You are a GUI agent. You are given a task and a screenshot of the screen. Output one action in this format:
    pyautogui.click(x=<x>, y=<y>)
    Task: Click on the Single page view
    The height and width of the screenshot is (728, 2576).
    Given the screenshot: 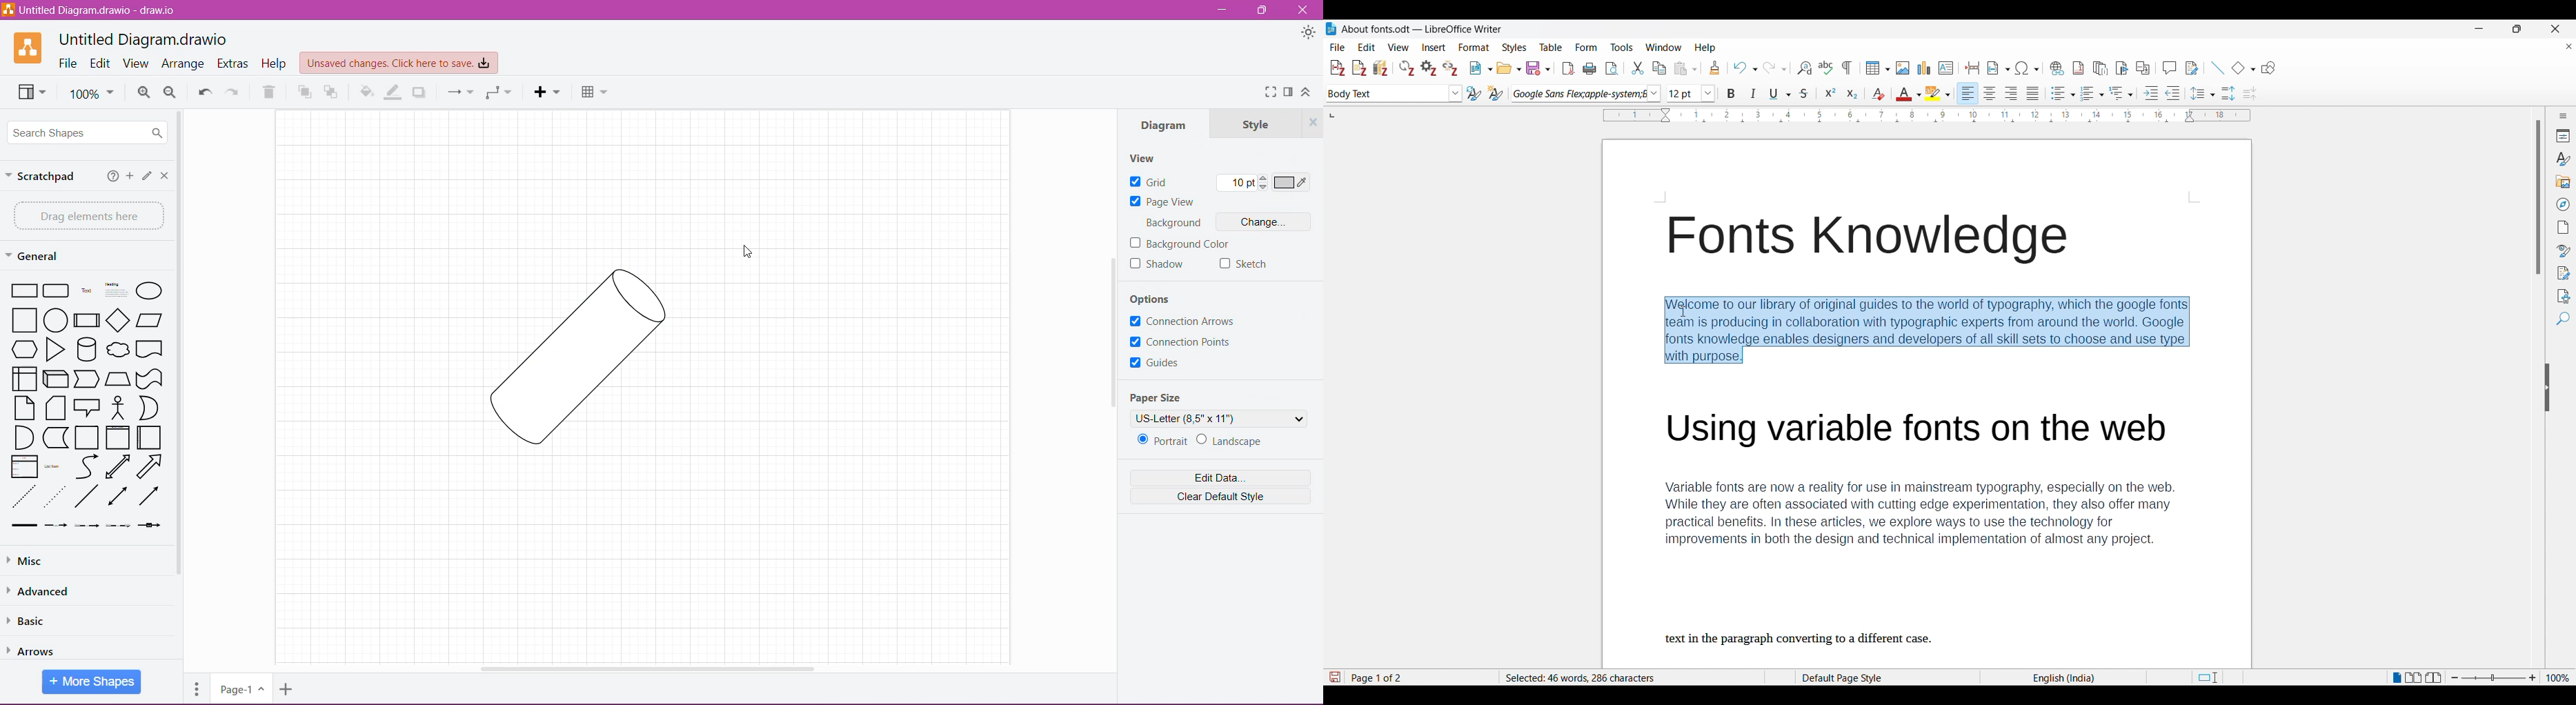 What is the action you would take?
    pyautogui.click(x=2397, y=678)
    